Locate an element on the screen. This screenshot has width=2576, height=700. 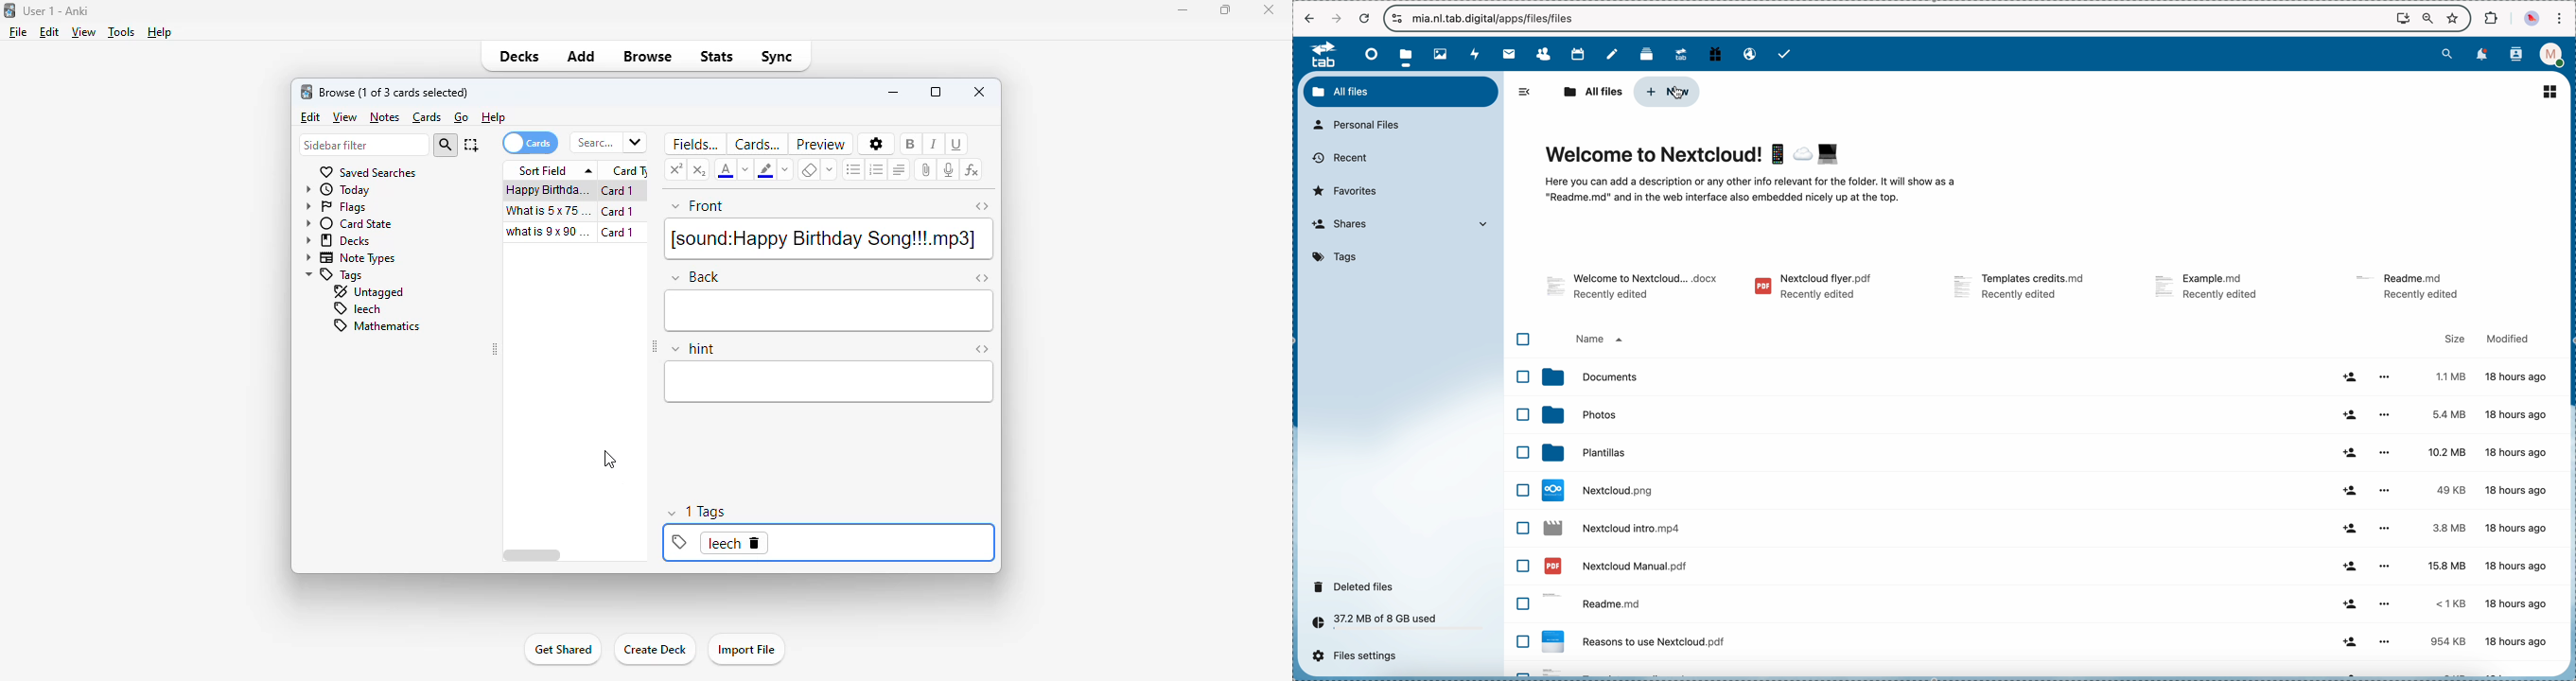
photos is located at coordinates (1931, 414).